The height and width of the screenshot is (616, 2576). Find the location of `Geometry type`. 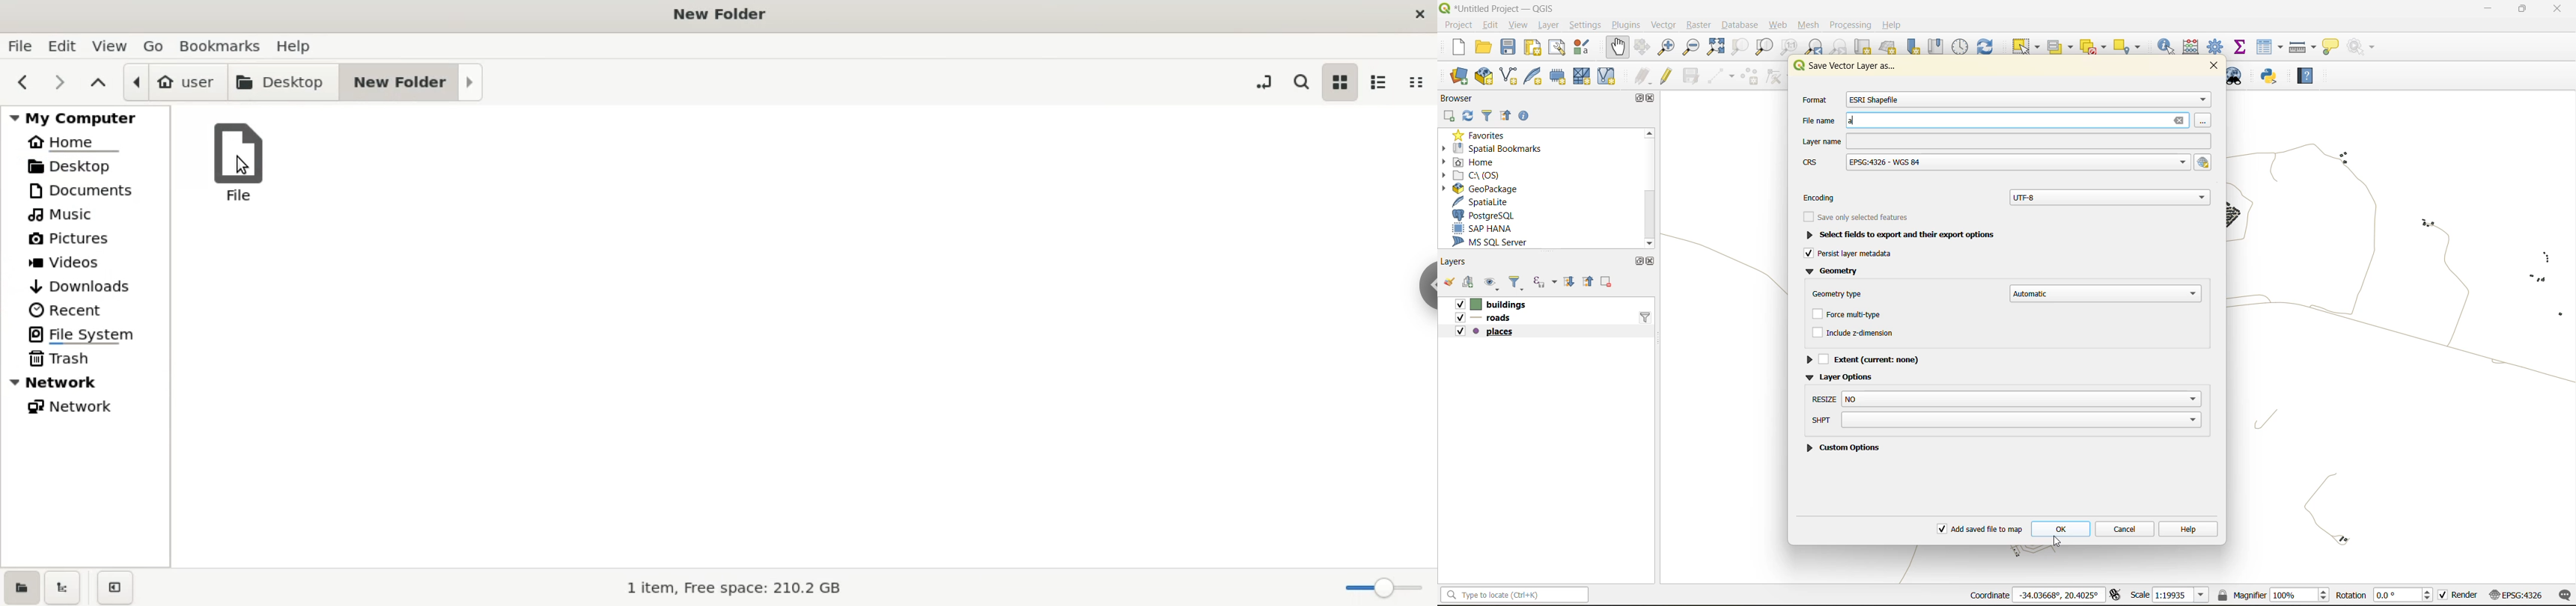

Geometry type is located at coordinates (1842, 292).